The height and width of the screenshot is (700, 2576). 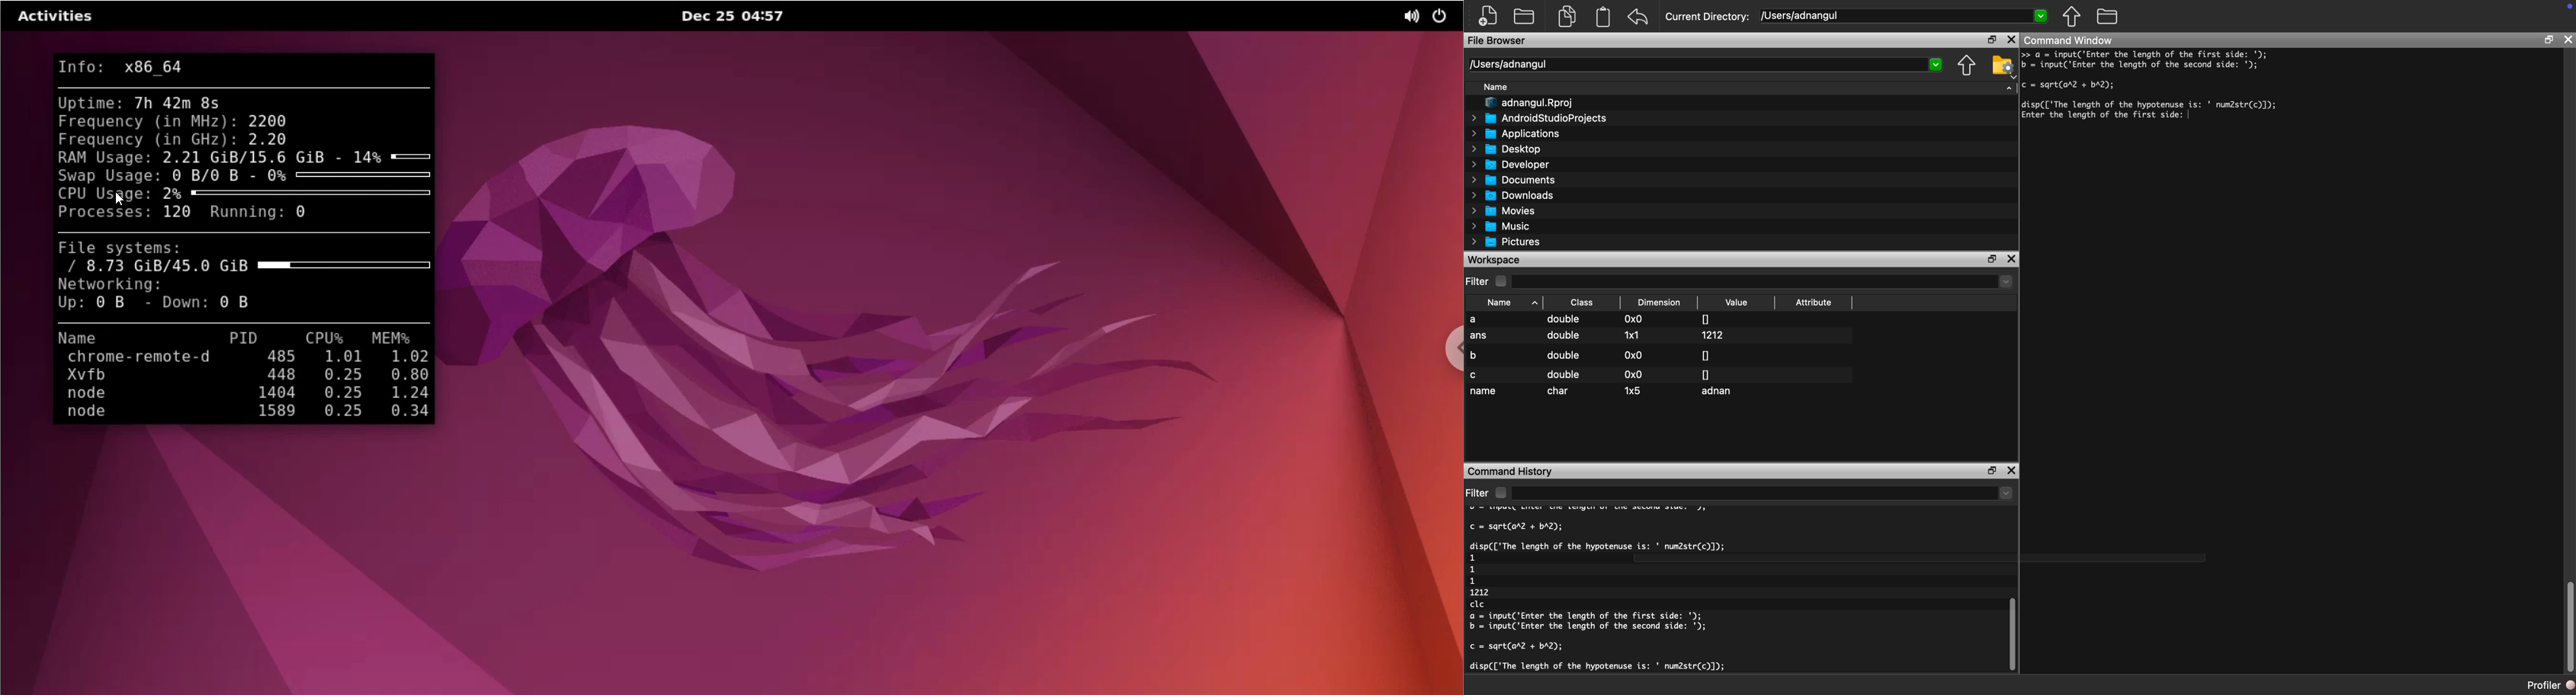 I want to click on char, so click(x=1561, y=391).